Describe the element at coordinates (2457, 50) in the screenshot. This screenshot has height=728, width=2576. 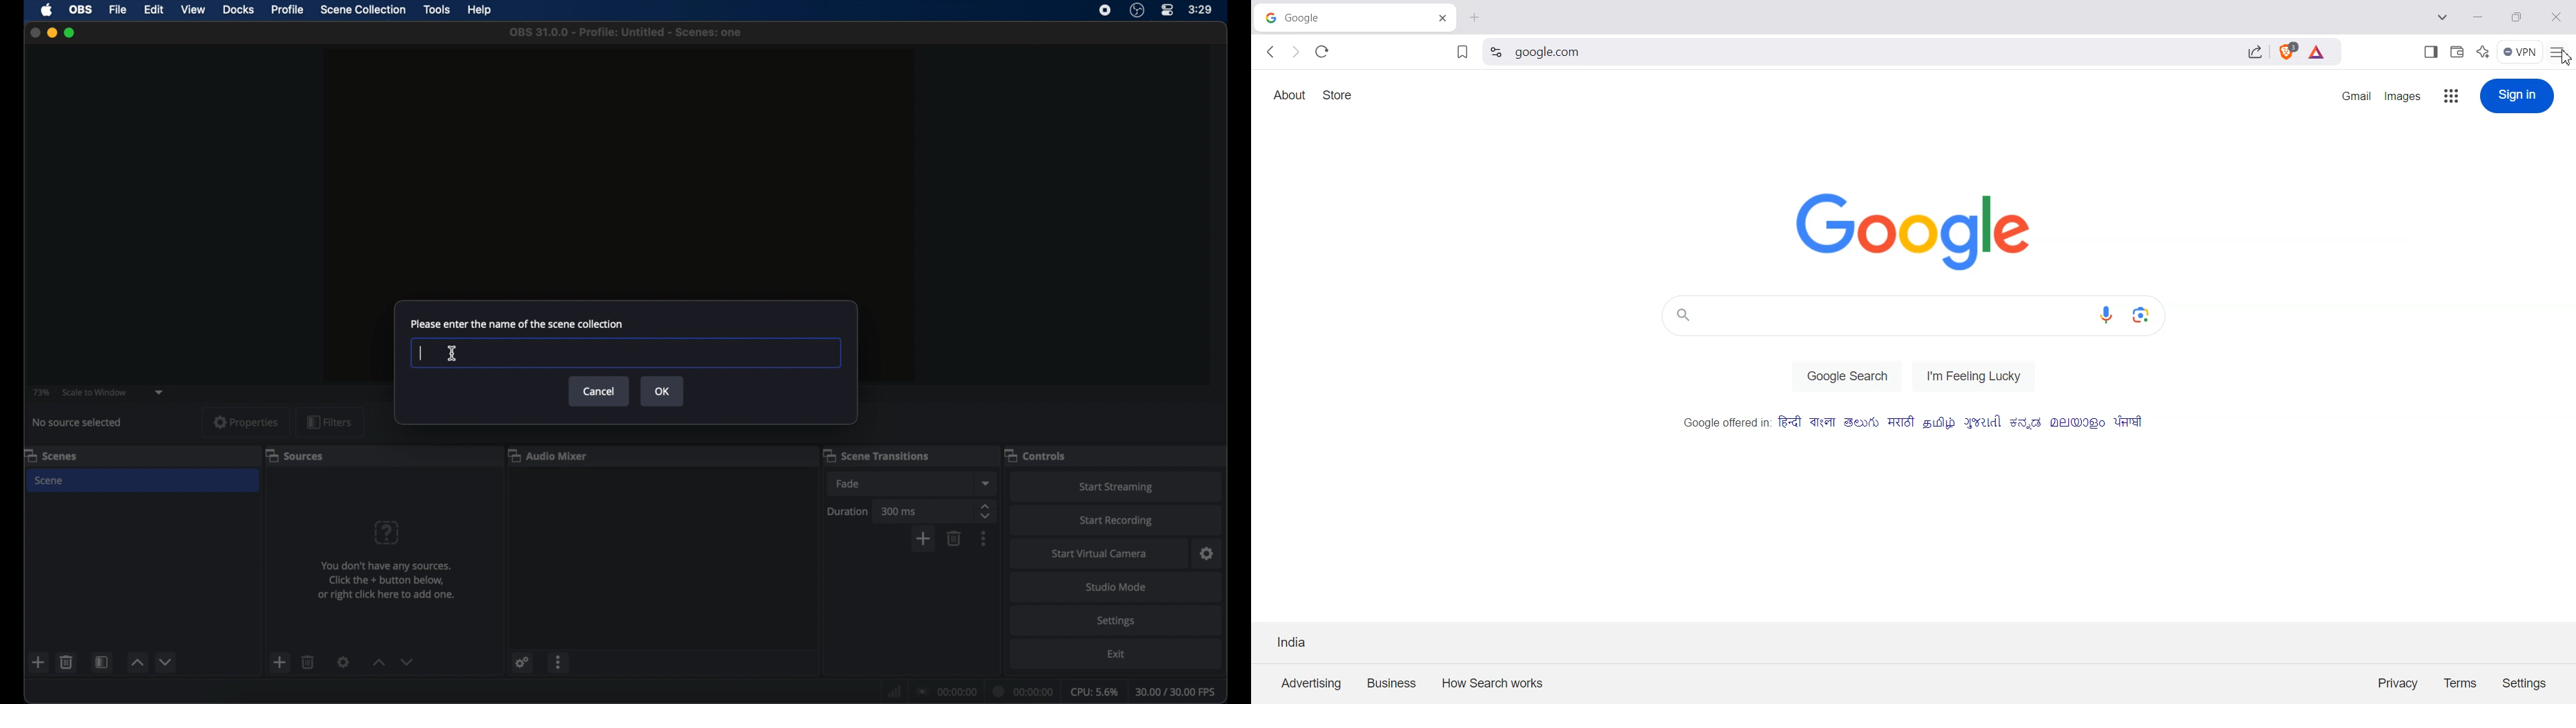
I see `Wallet` at that location.